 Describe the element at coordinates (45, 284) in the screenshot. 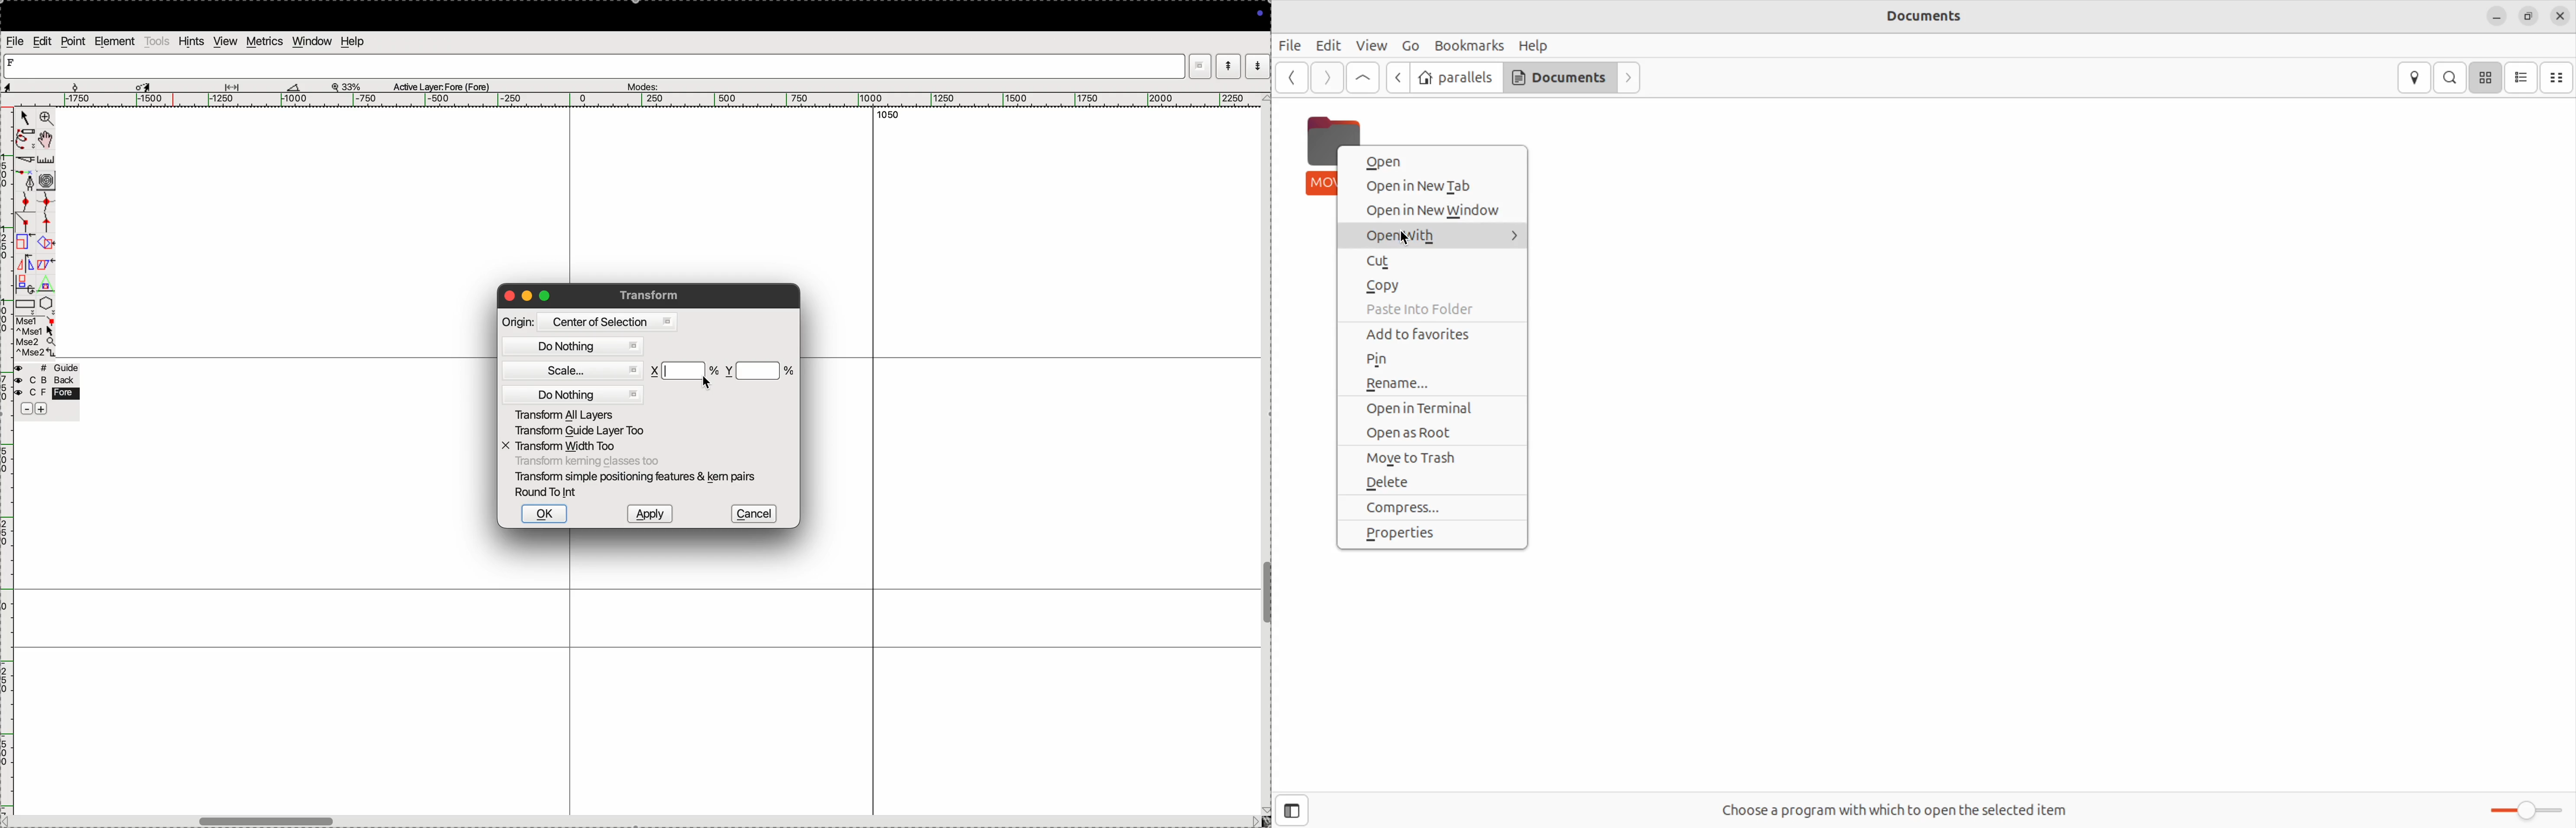

I see `Triangle` at that location.